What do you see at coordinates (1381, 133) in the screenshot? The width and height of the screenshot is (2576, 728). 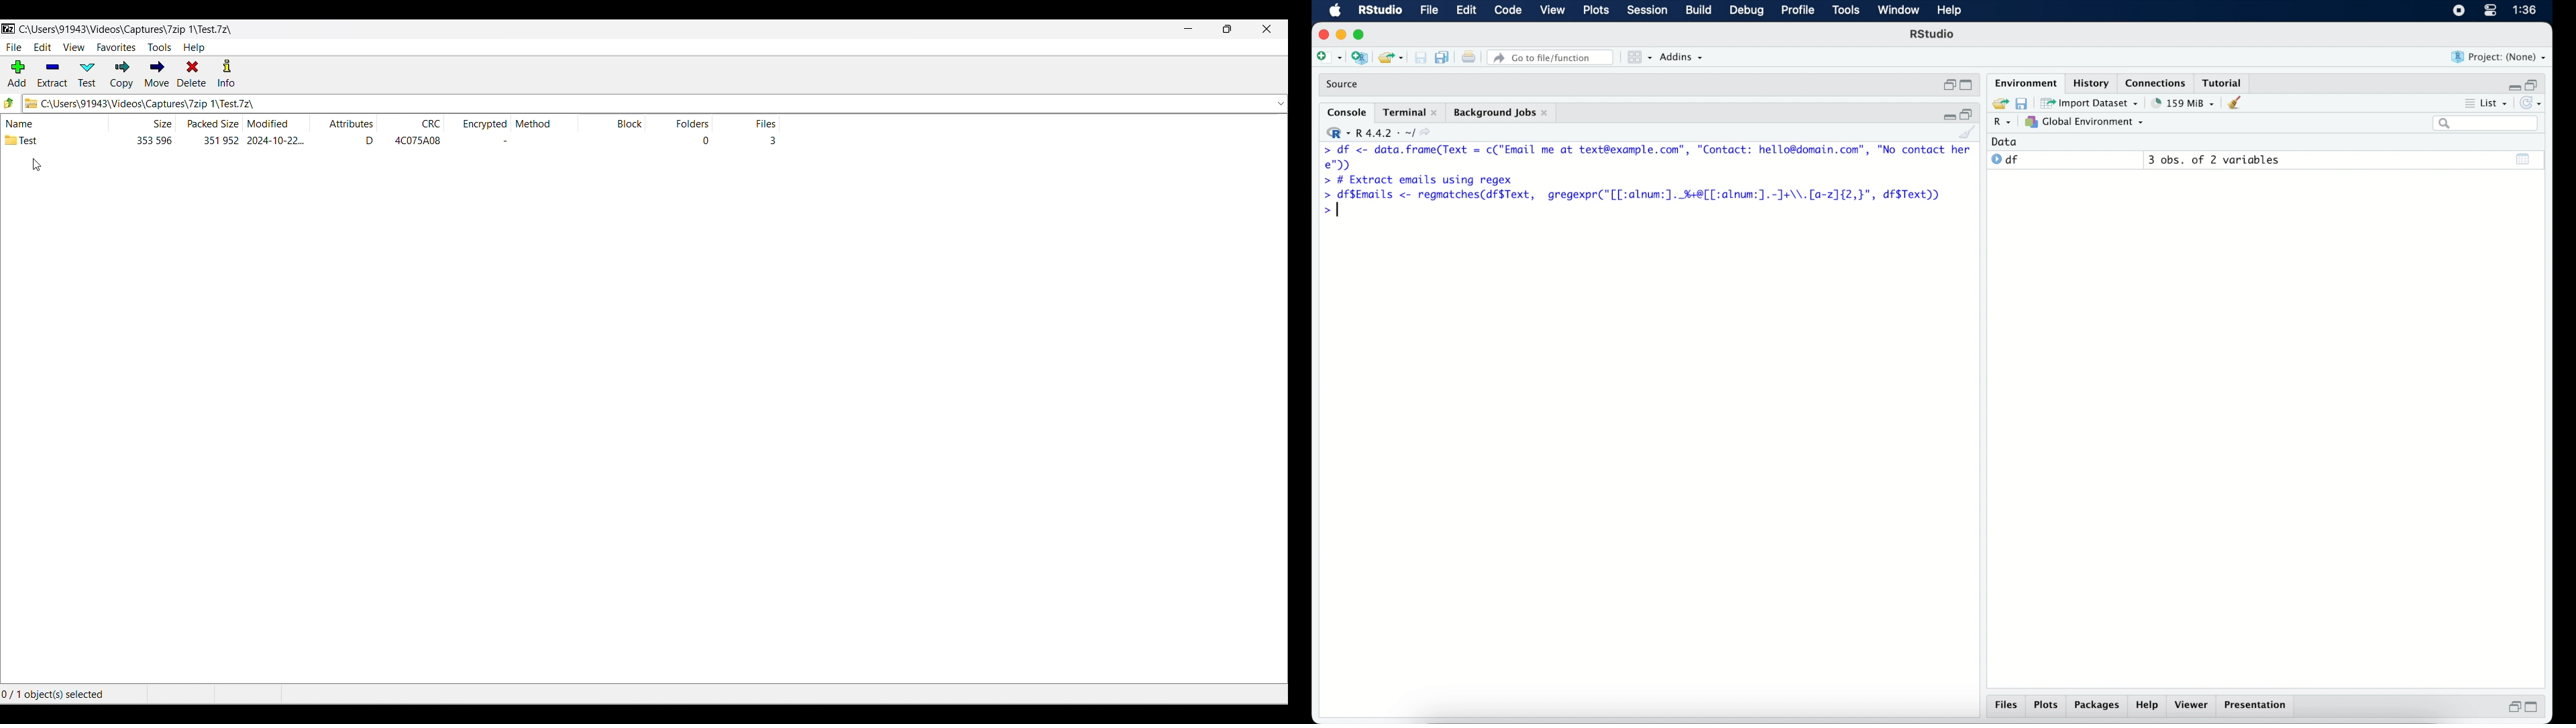 I see `R 4.4.2` at bounding box center [1381, 133].